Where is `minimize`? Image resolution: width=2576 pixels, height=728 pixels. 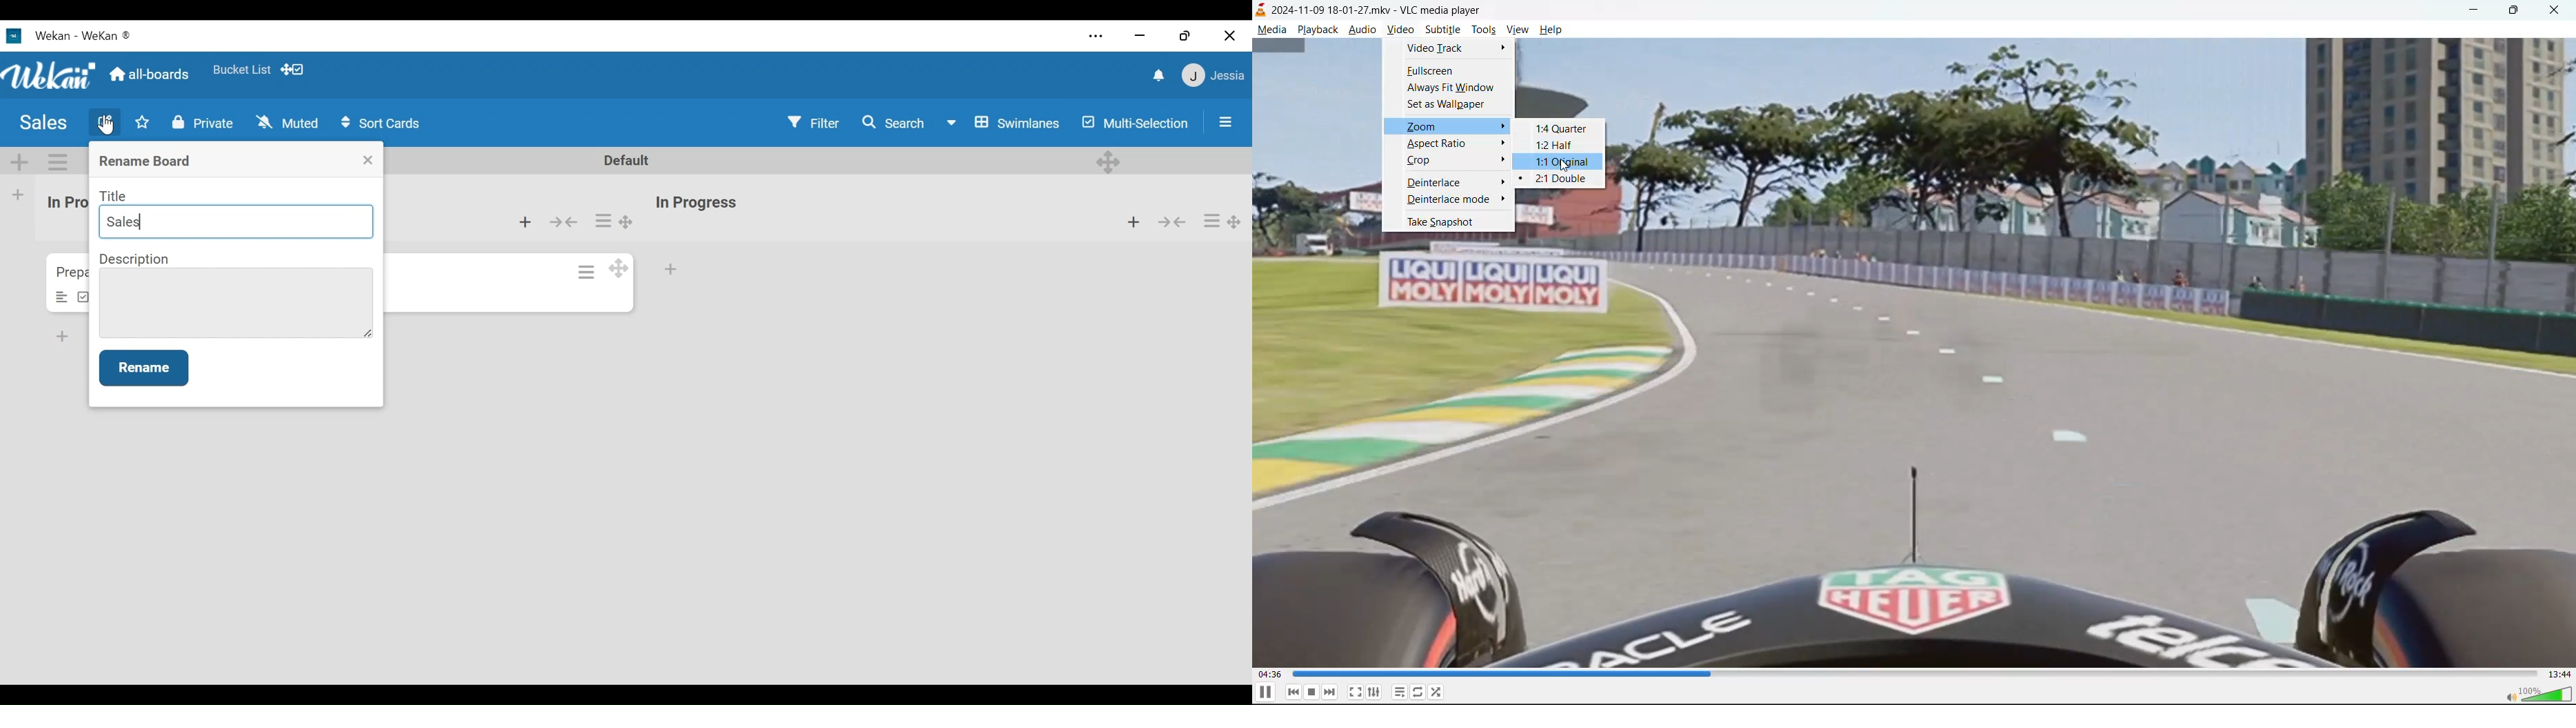 minimize is located at coordinates (1141, 35).